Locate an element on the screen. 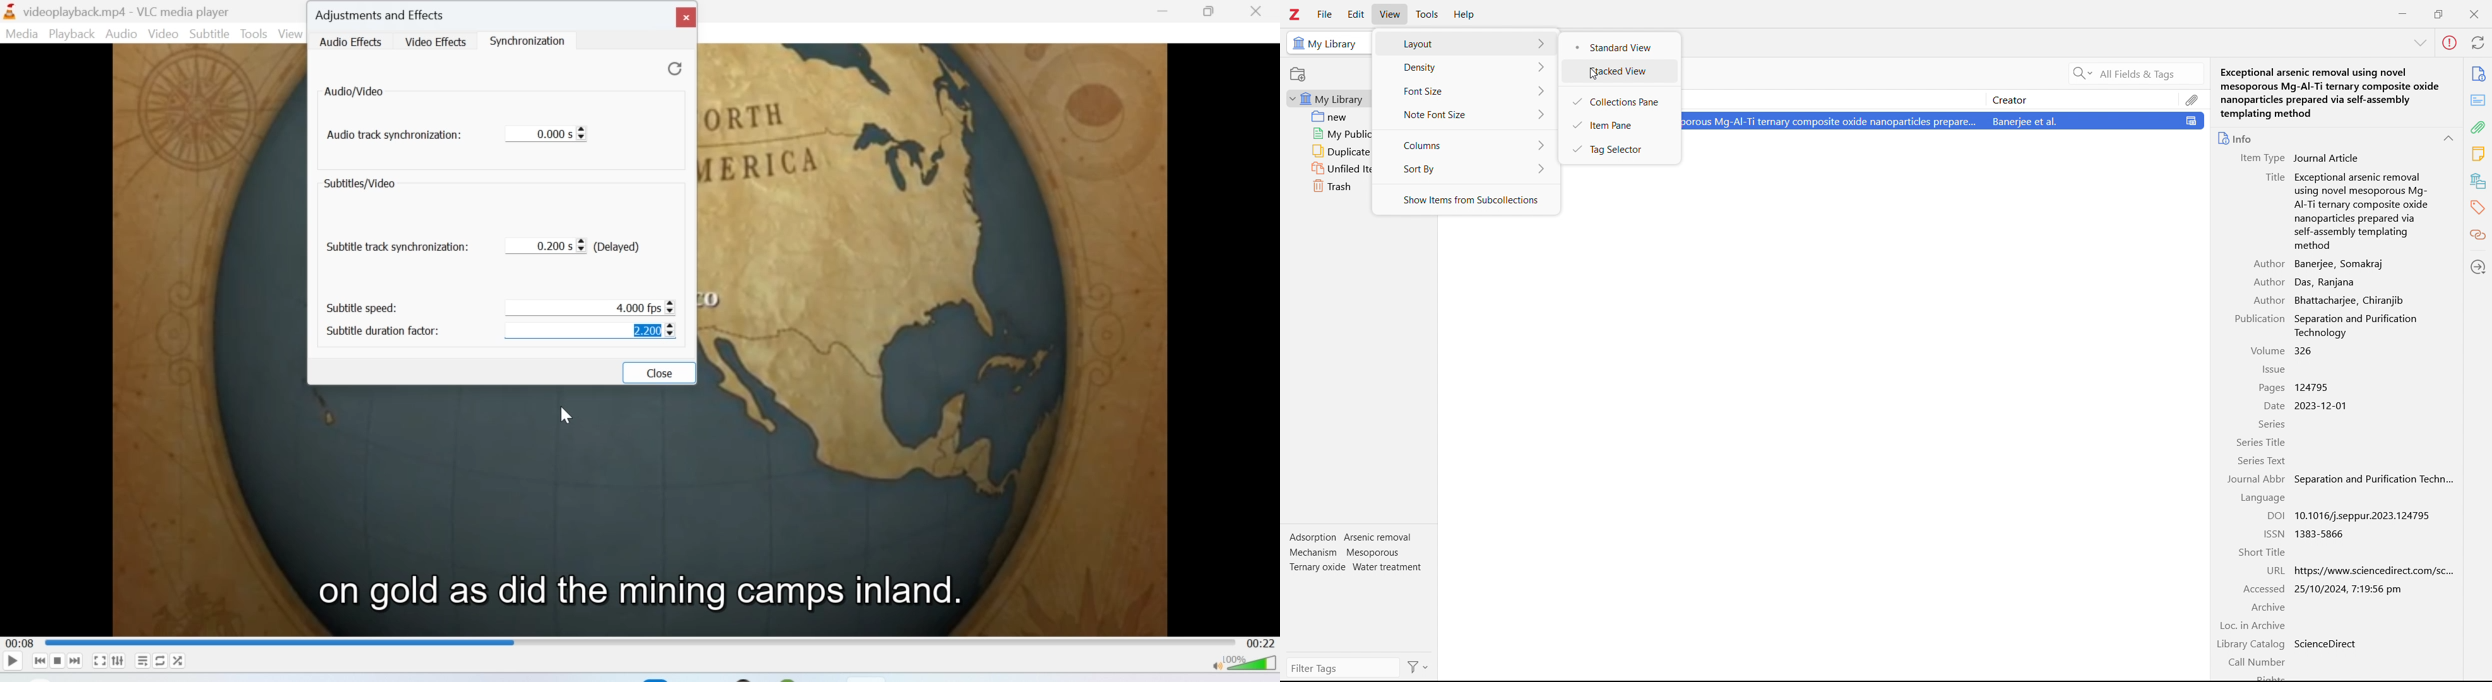  https://www.sciencedirect.com/sc... is located at coordinates (2374, 570).